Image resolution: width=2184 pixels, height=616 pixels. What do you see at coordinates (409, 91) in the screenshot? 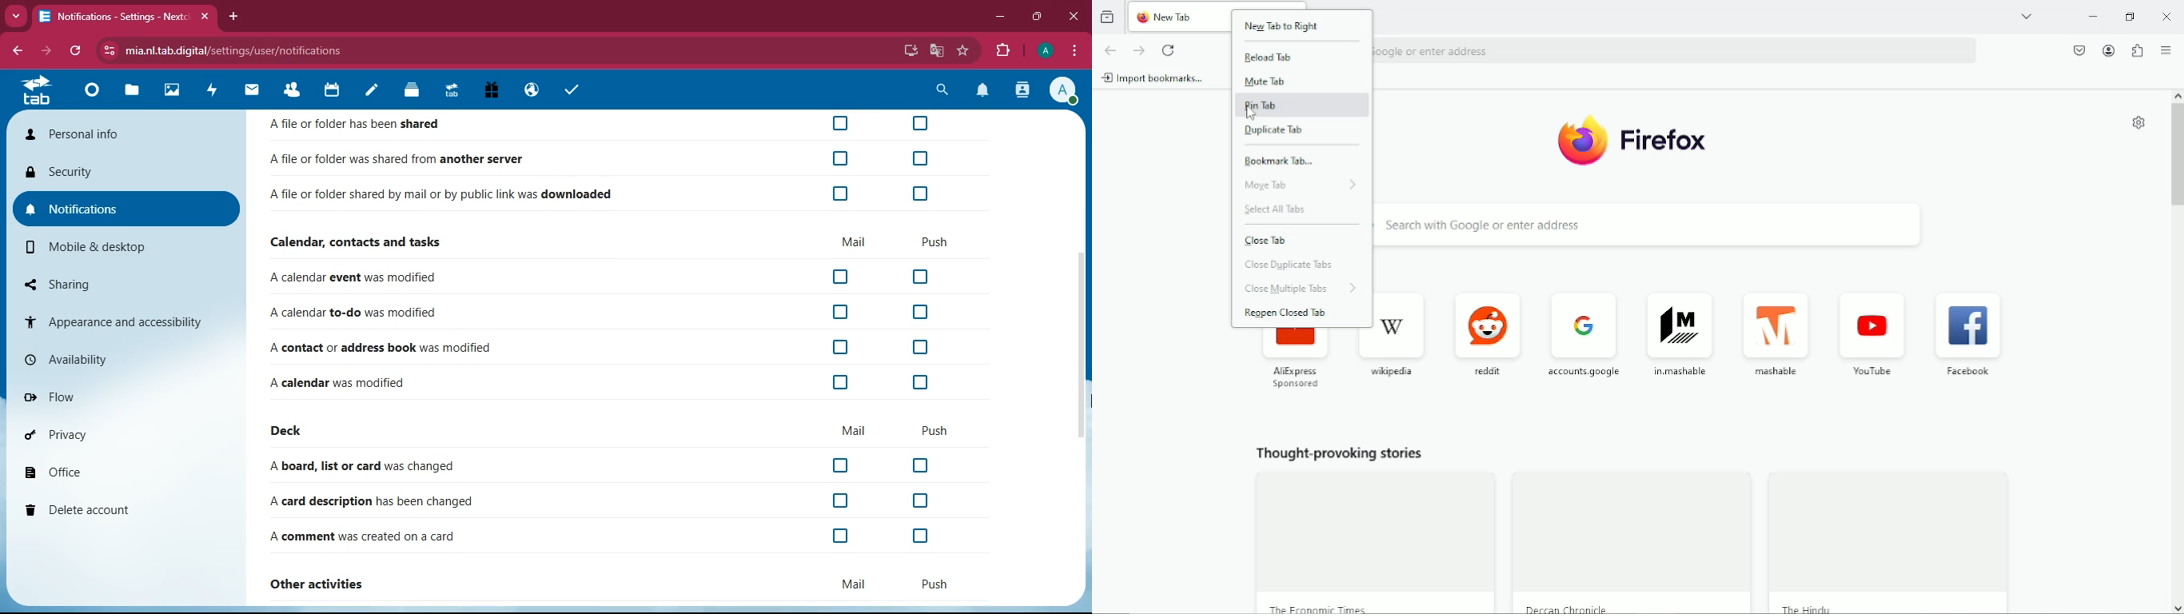
I see `Deck` at bounding box center [409, 91].